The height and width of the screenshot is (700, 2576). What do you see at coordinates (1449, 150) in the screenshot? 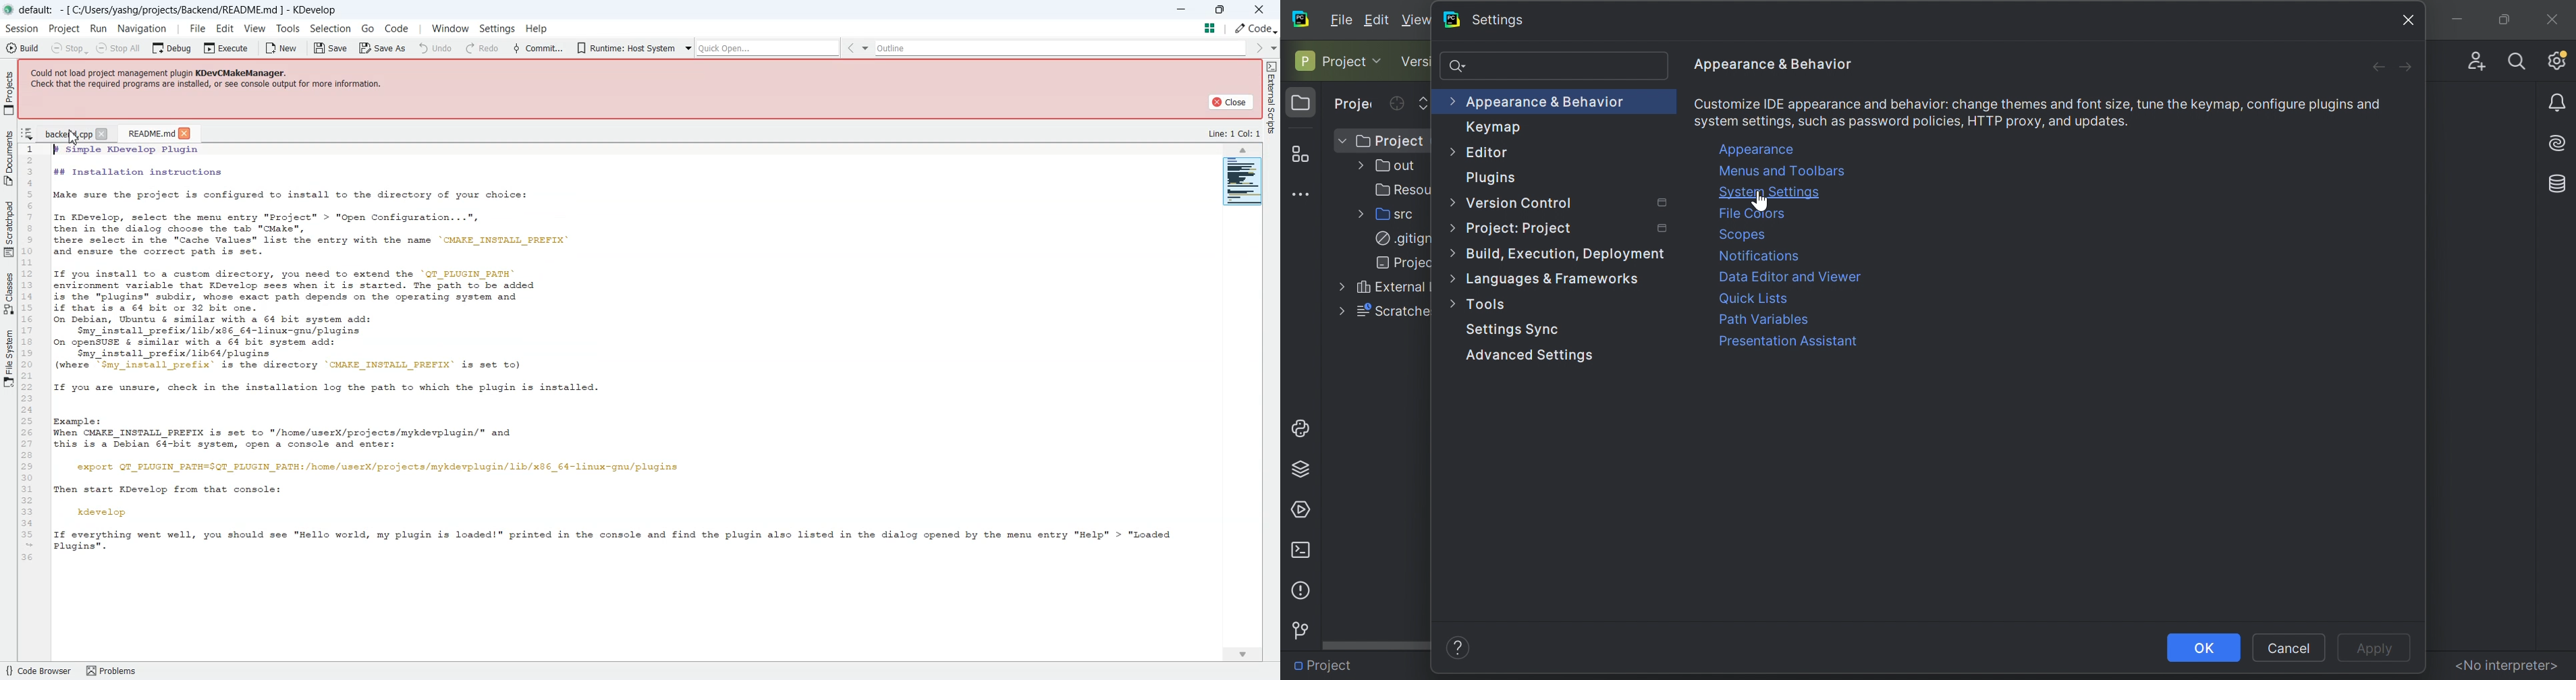
I see `More` at bounding box center [1449, 150].